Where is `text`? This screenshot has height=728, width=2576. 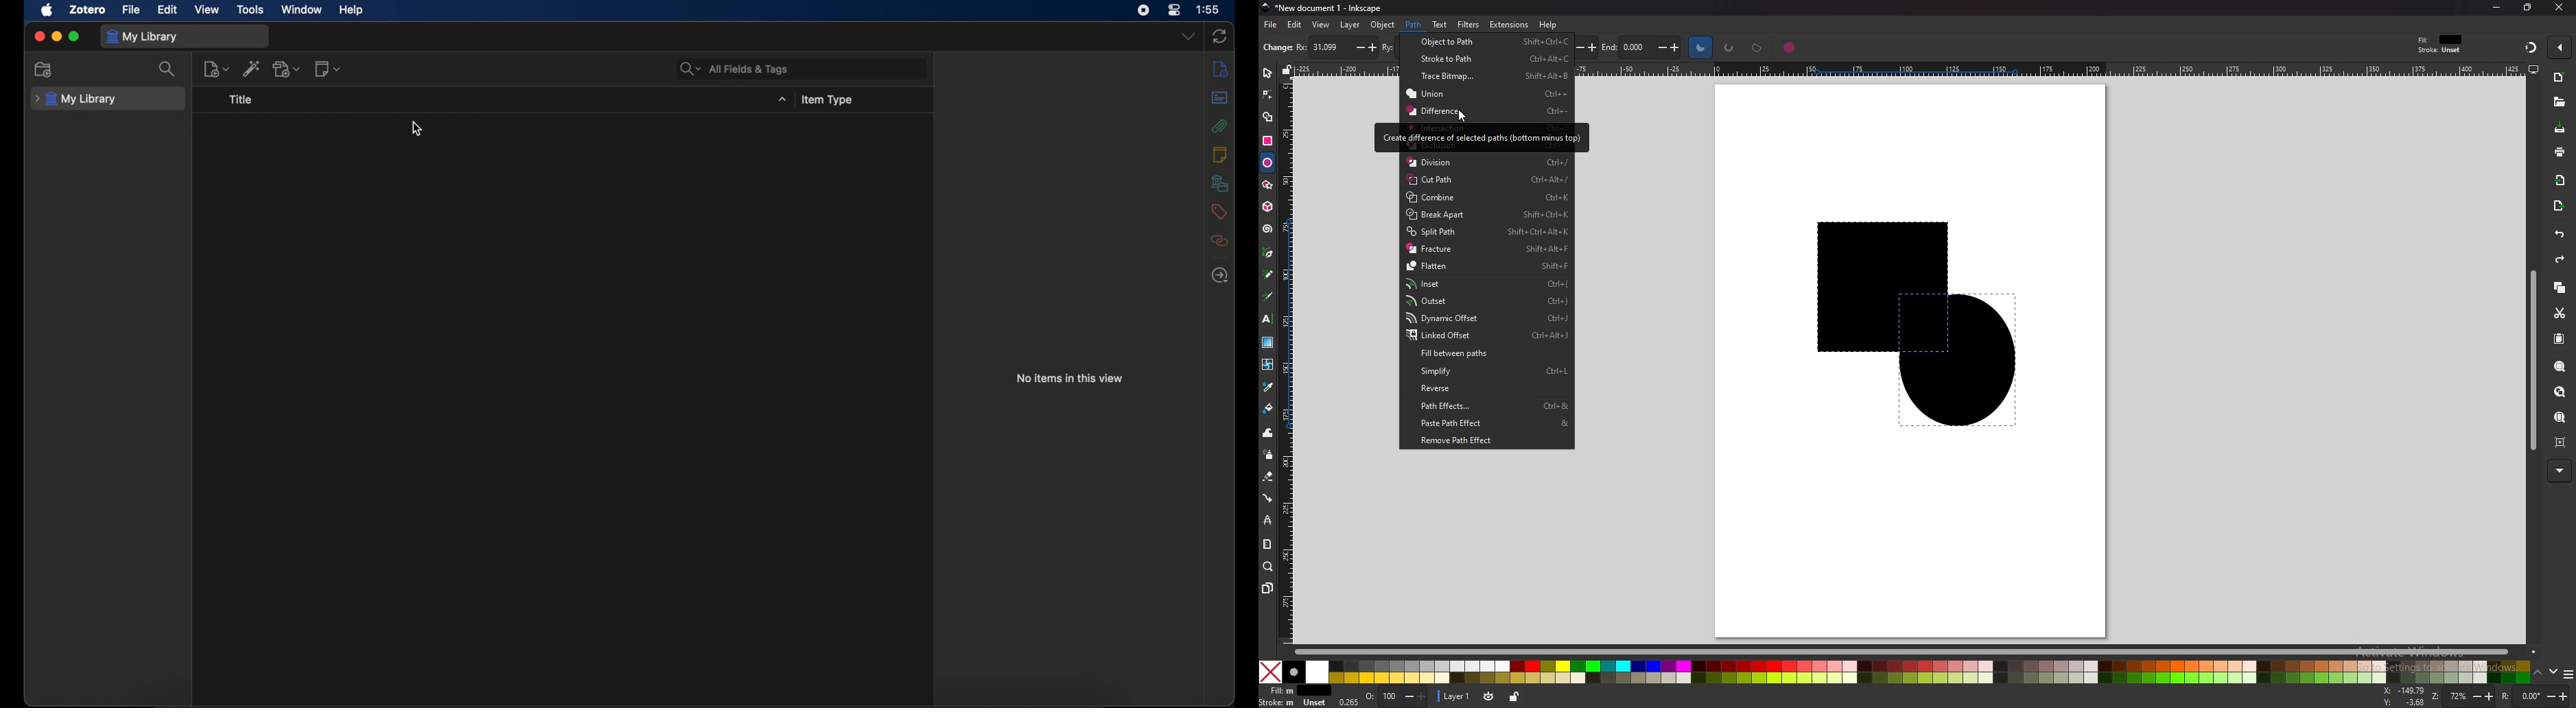 text is located at coordinates (1267, 319).